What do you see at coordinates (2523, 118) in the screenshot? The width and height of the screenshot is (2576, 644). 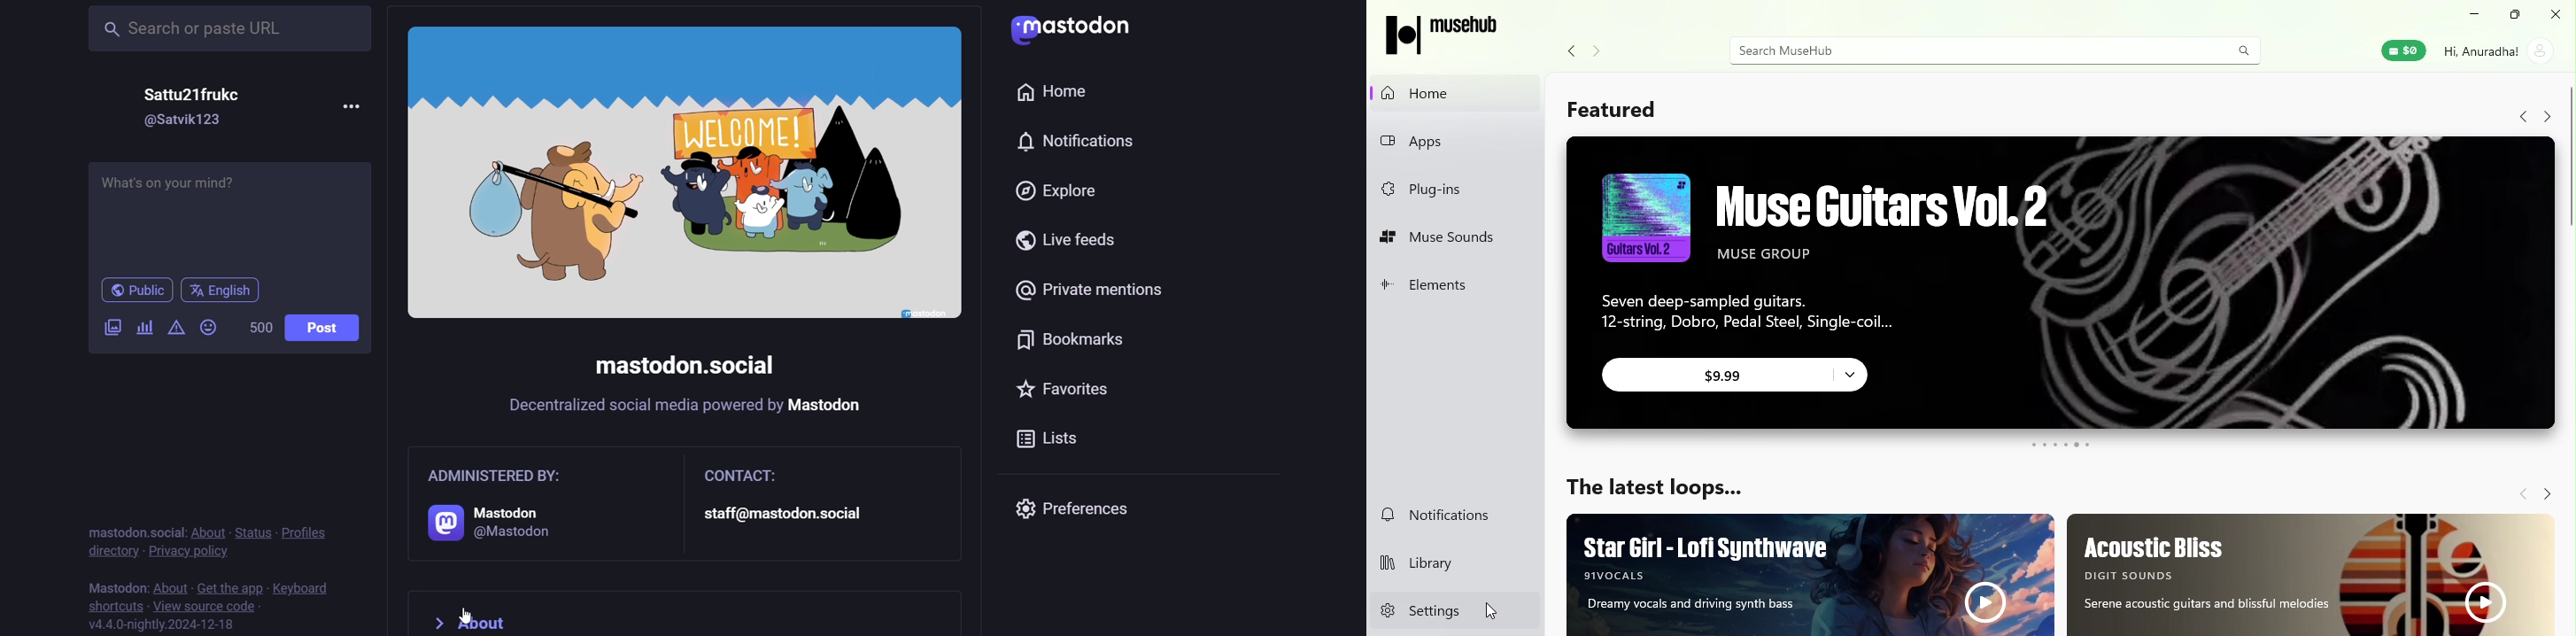 I see `Navigate back` at bounding box center [2523, 118].